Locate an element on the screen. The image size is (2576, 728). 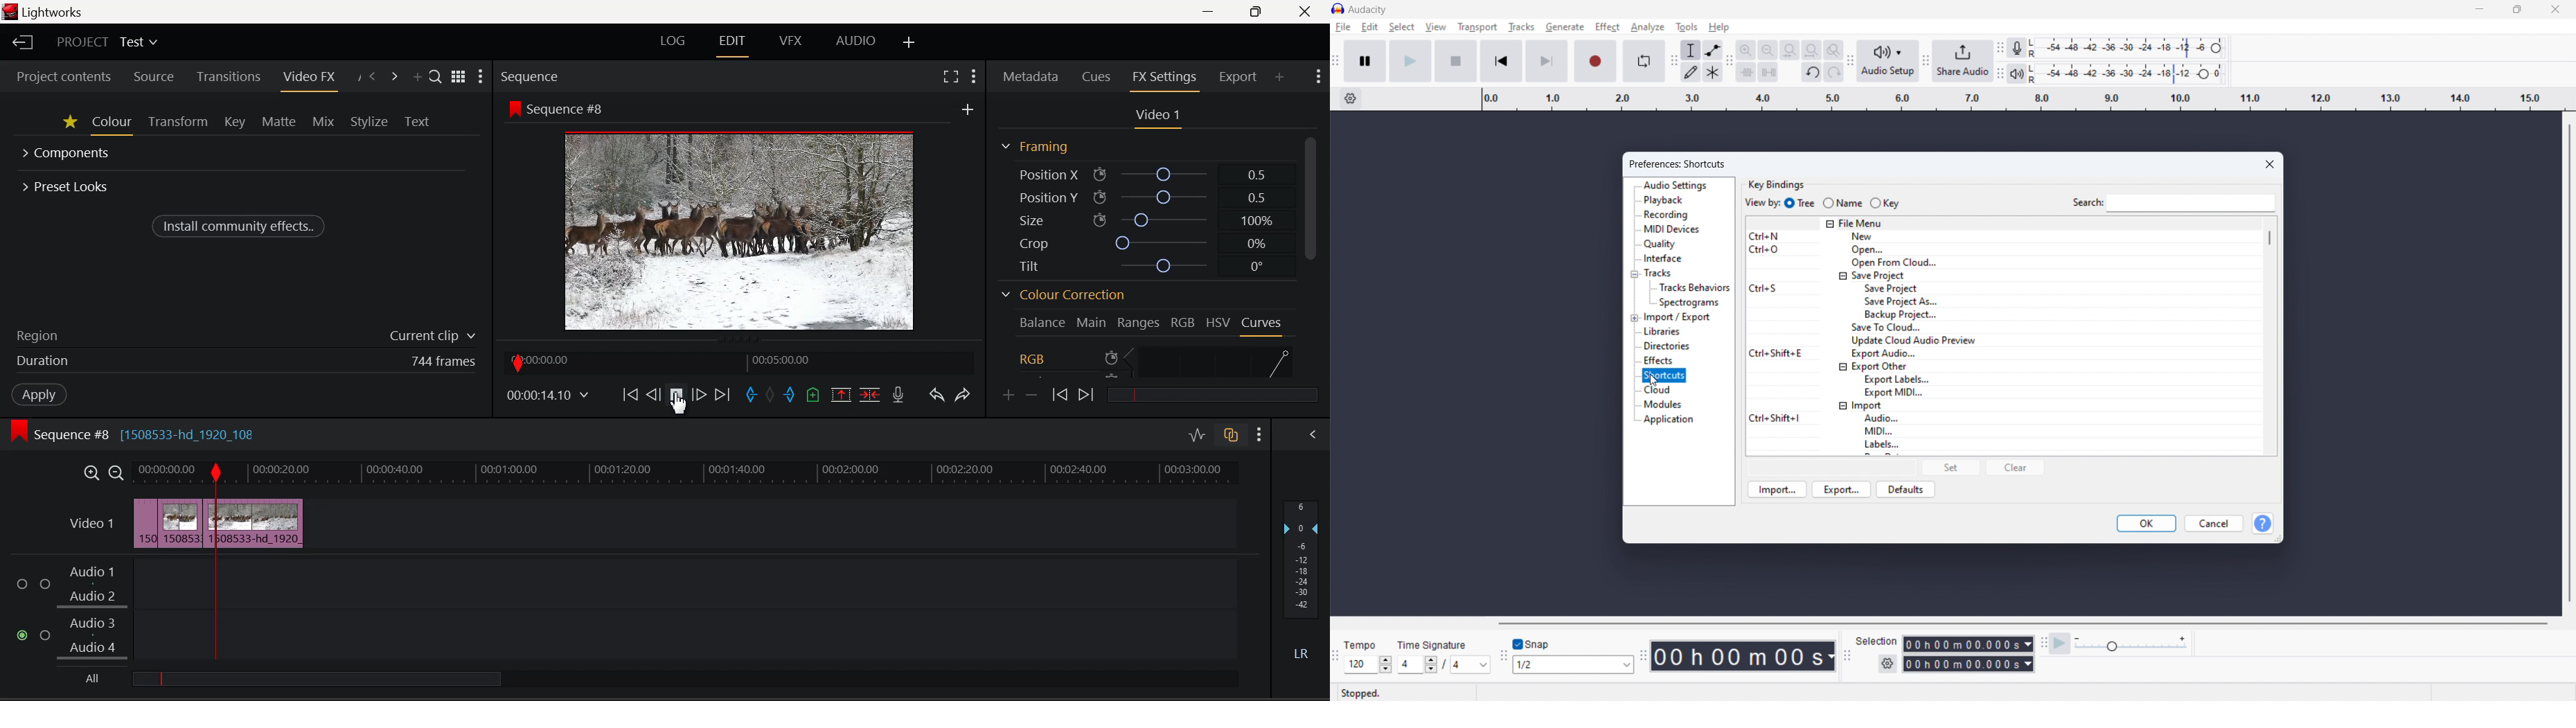
view is located at coordinates (1436, 27).